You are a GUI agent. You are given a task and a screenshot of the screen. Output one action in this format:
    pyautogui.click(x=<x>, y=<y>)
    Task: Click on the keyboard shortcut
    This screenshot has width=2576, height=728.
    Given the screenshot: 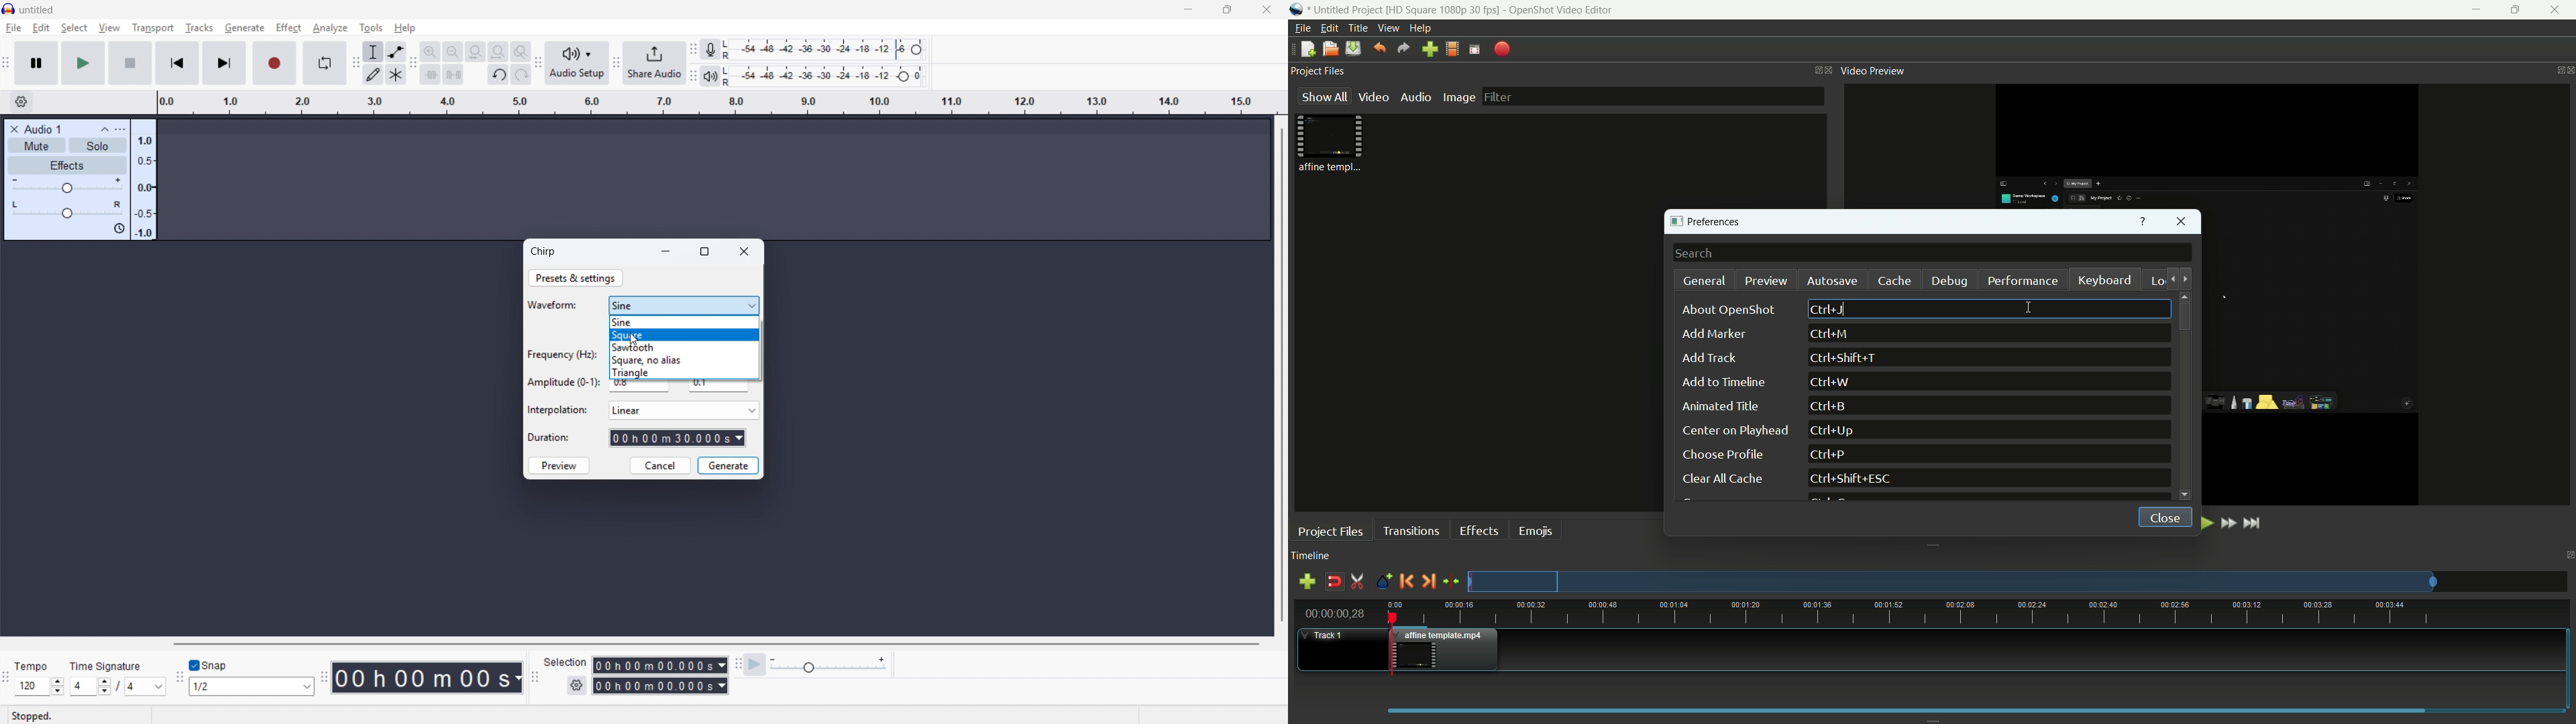 What is the action you would take?
    pyautogui.click(x=1854, y=479)
    